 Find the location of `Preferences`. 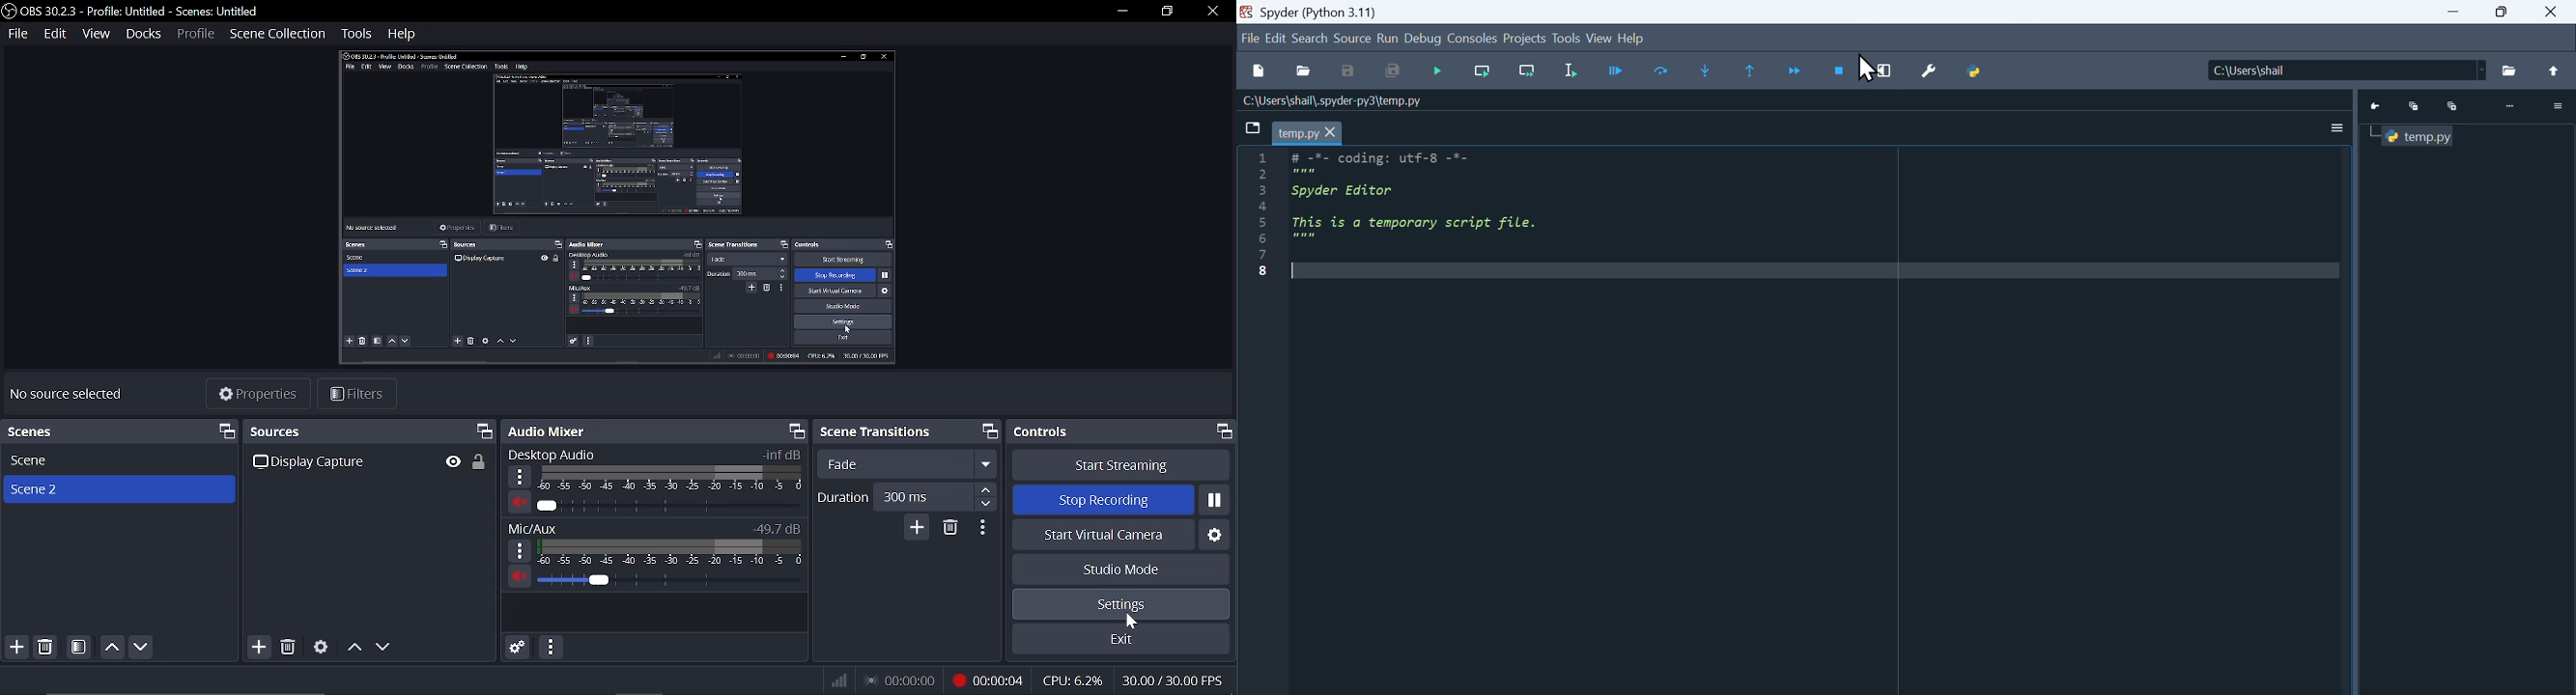

Preferences is located at coordinates (1930, 72).